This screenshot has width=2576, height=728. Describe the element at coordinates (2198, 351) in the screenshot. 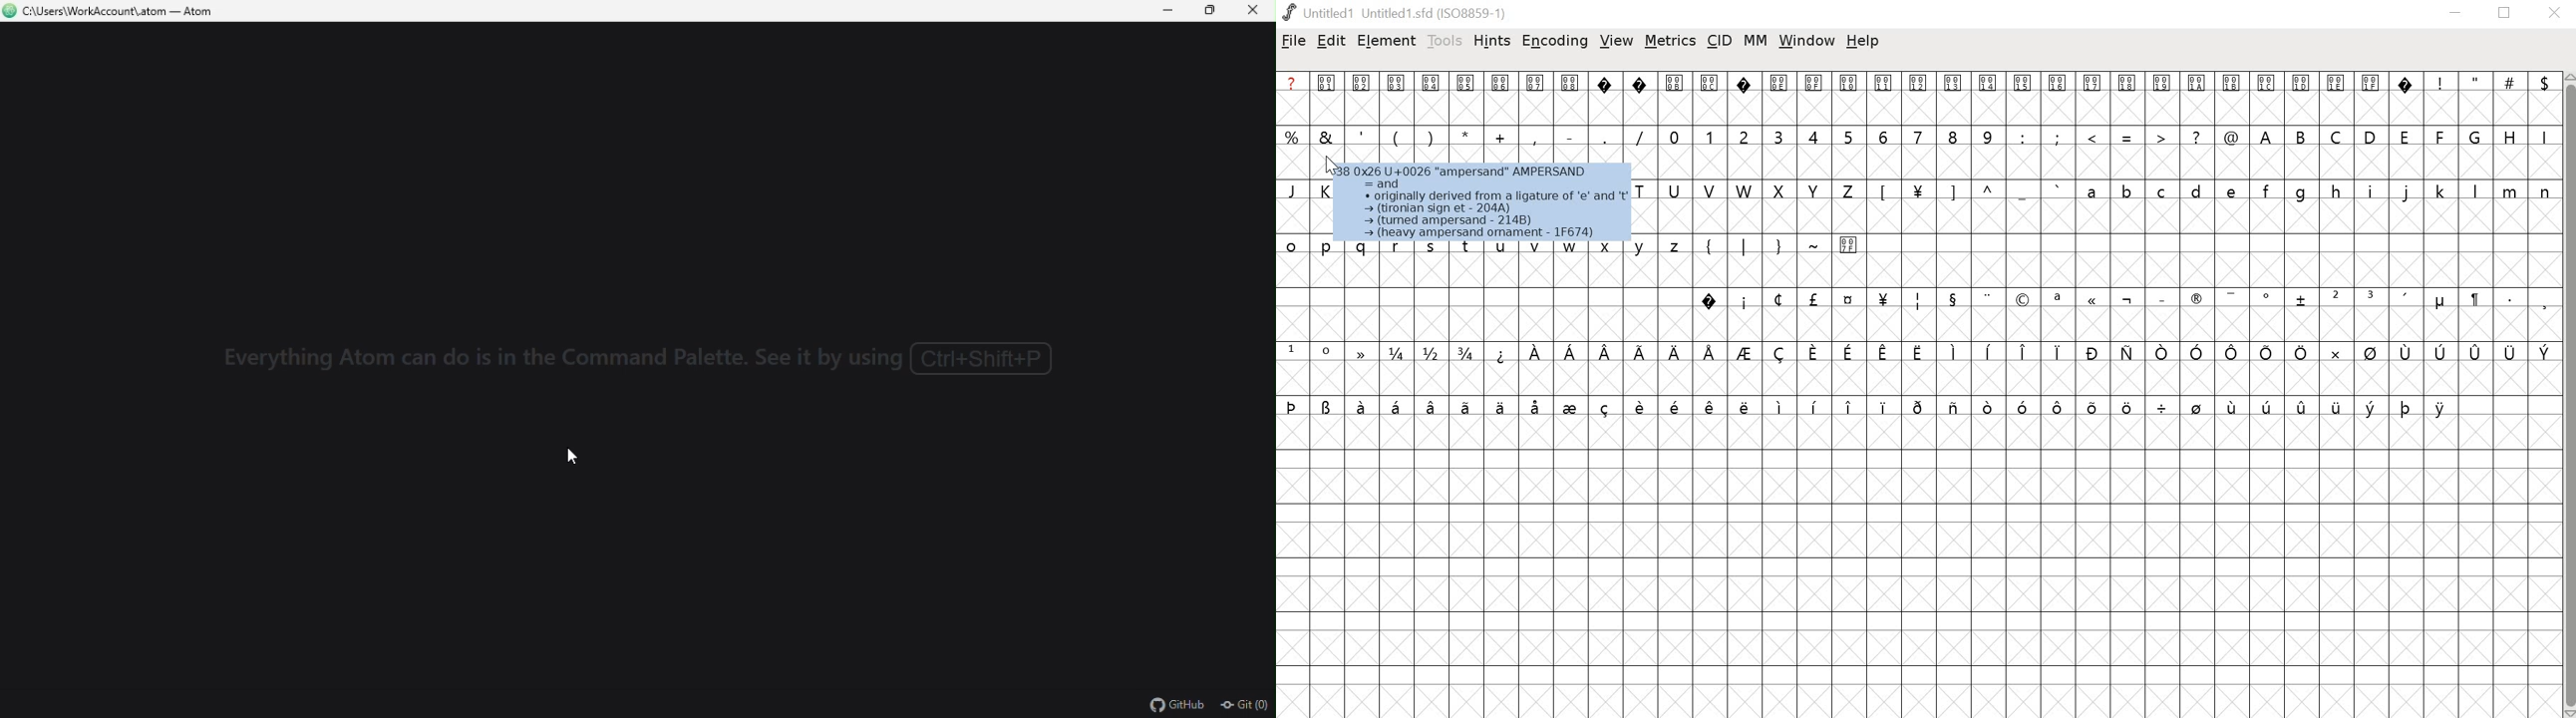

I see `symbol` at that location.